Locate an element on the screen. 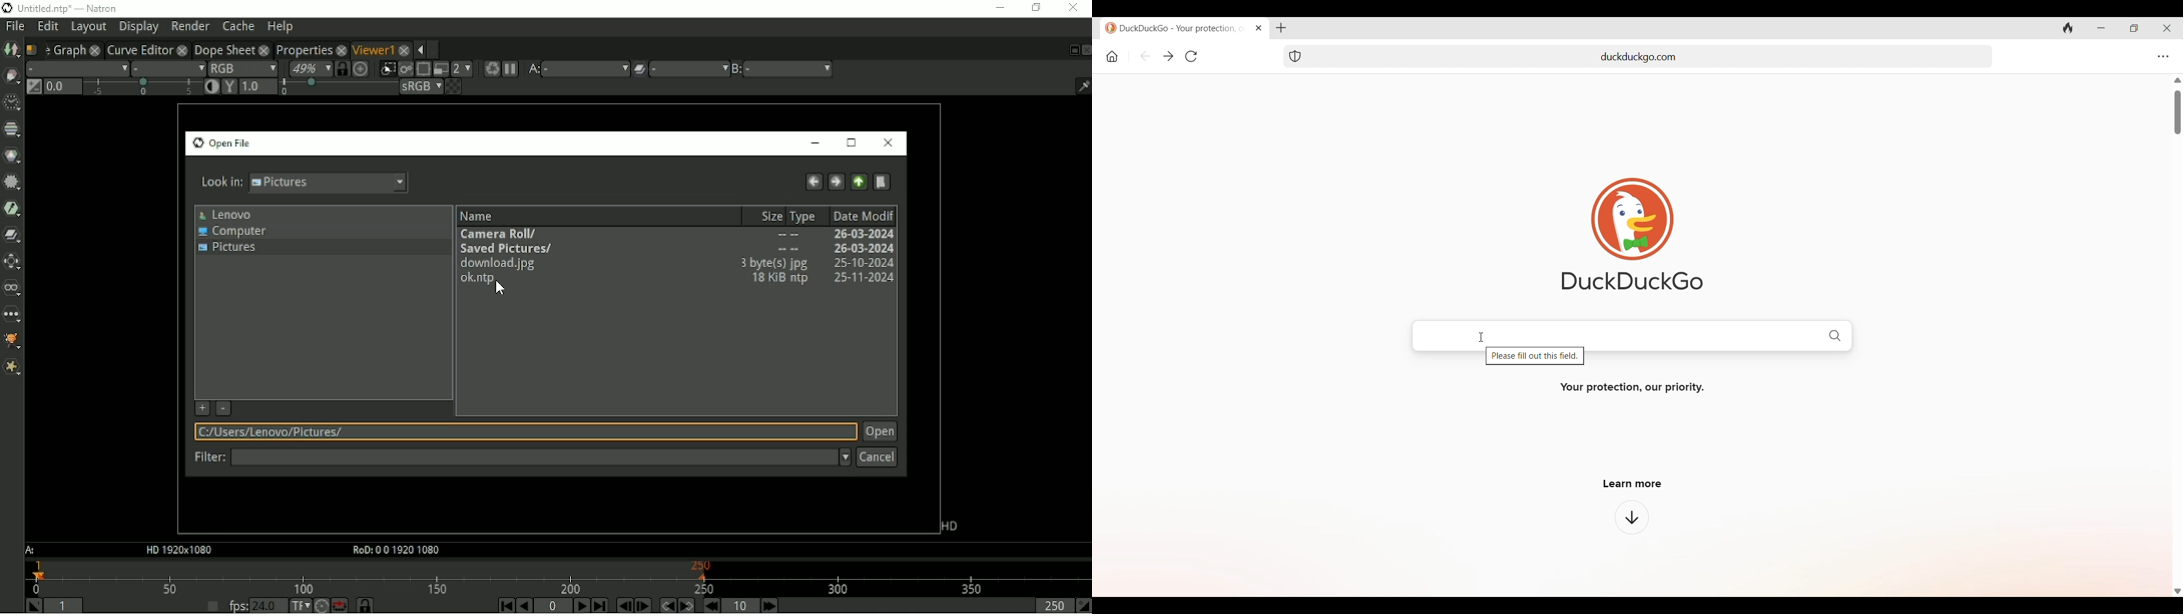 Image resolution: width=2184 pixels, height=616 pixels. Close is located at coordinates (1085, 49).